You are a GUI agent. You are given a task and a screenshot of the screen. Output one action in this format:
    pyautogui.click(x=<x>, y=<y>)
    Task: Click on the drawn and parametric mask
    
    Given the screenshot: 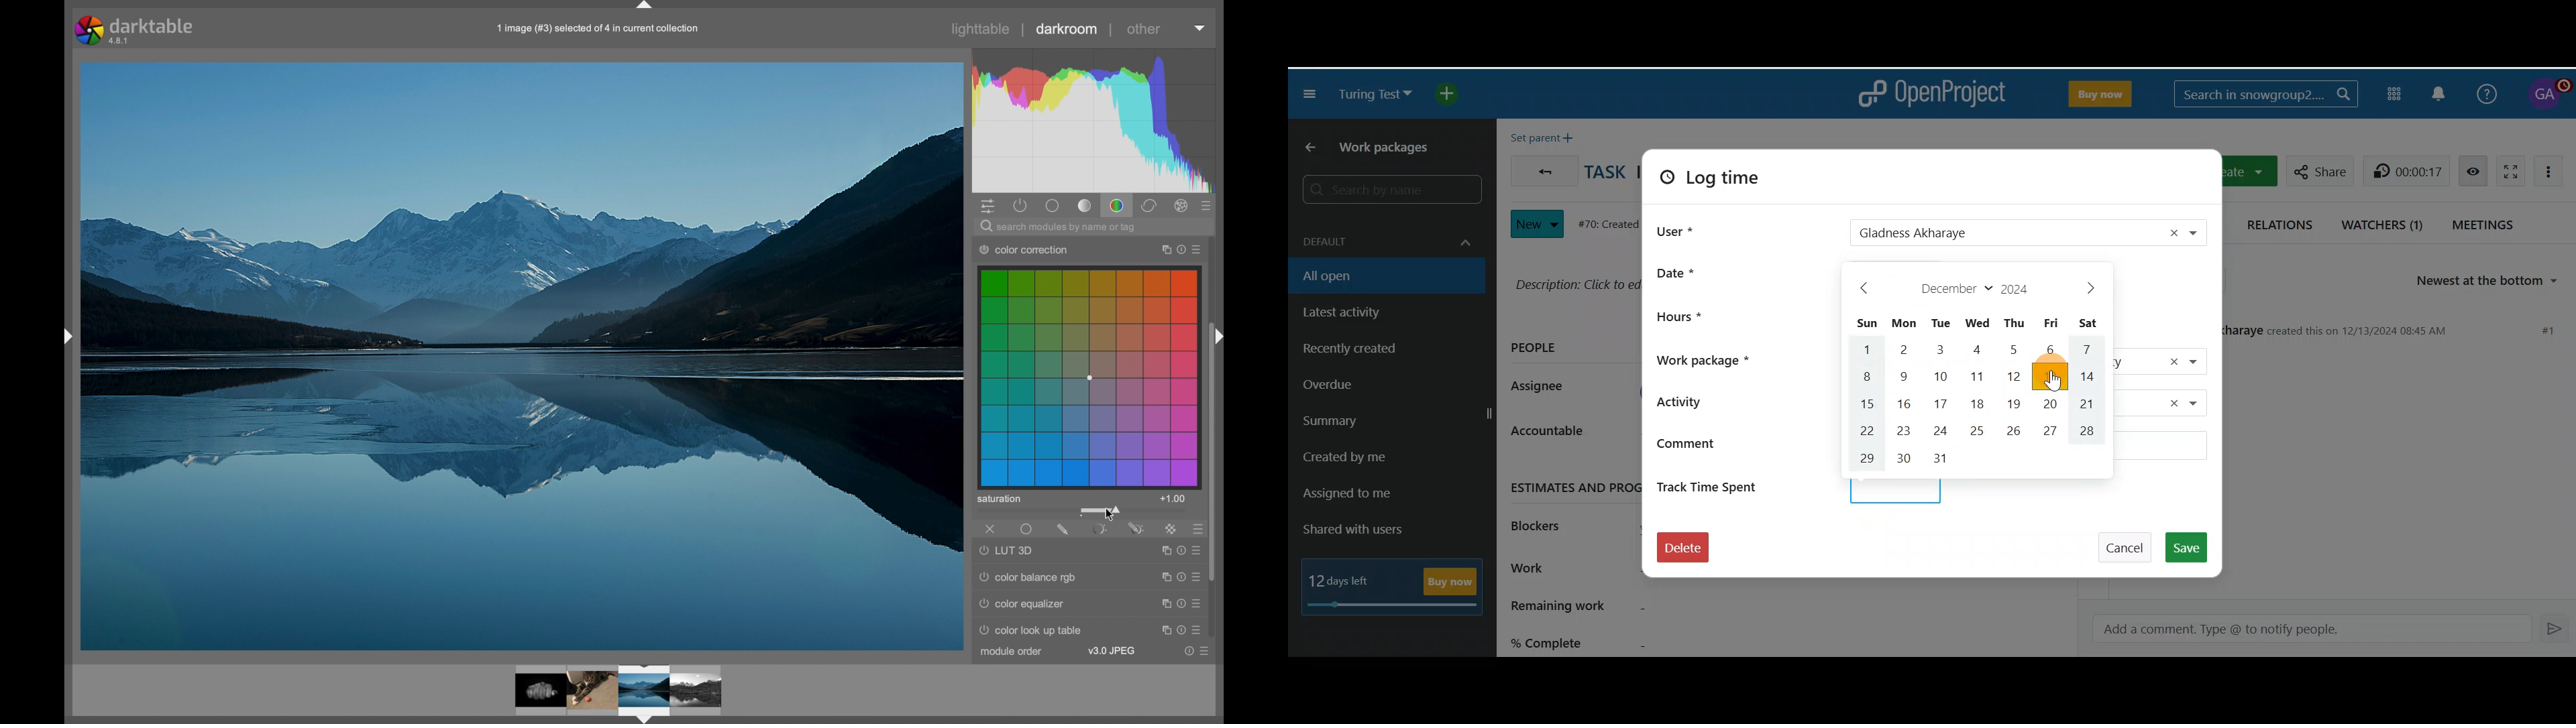 What is the action you would take?
    pyautogui.click(x=1136, y=528)
    